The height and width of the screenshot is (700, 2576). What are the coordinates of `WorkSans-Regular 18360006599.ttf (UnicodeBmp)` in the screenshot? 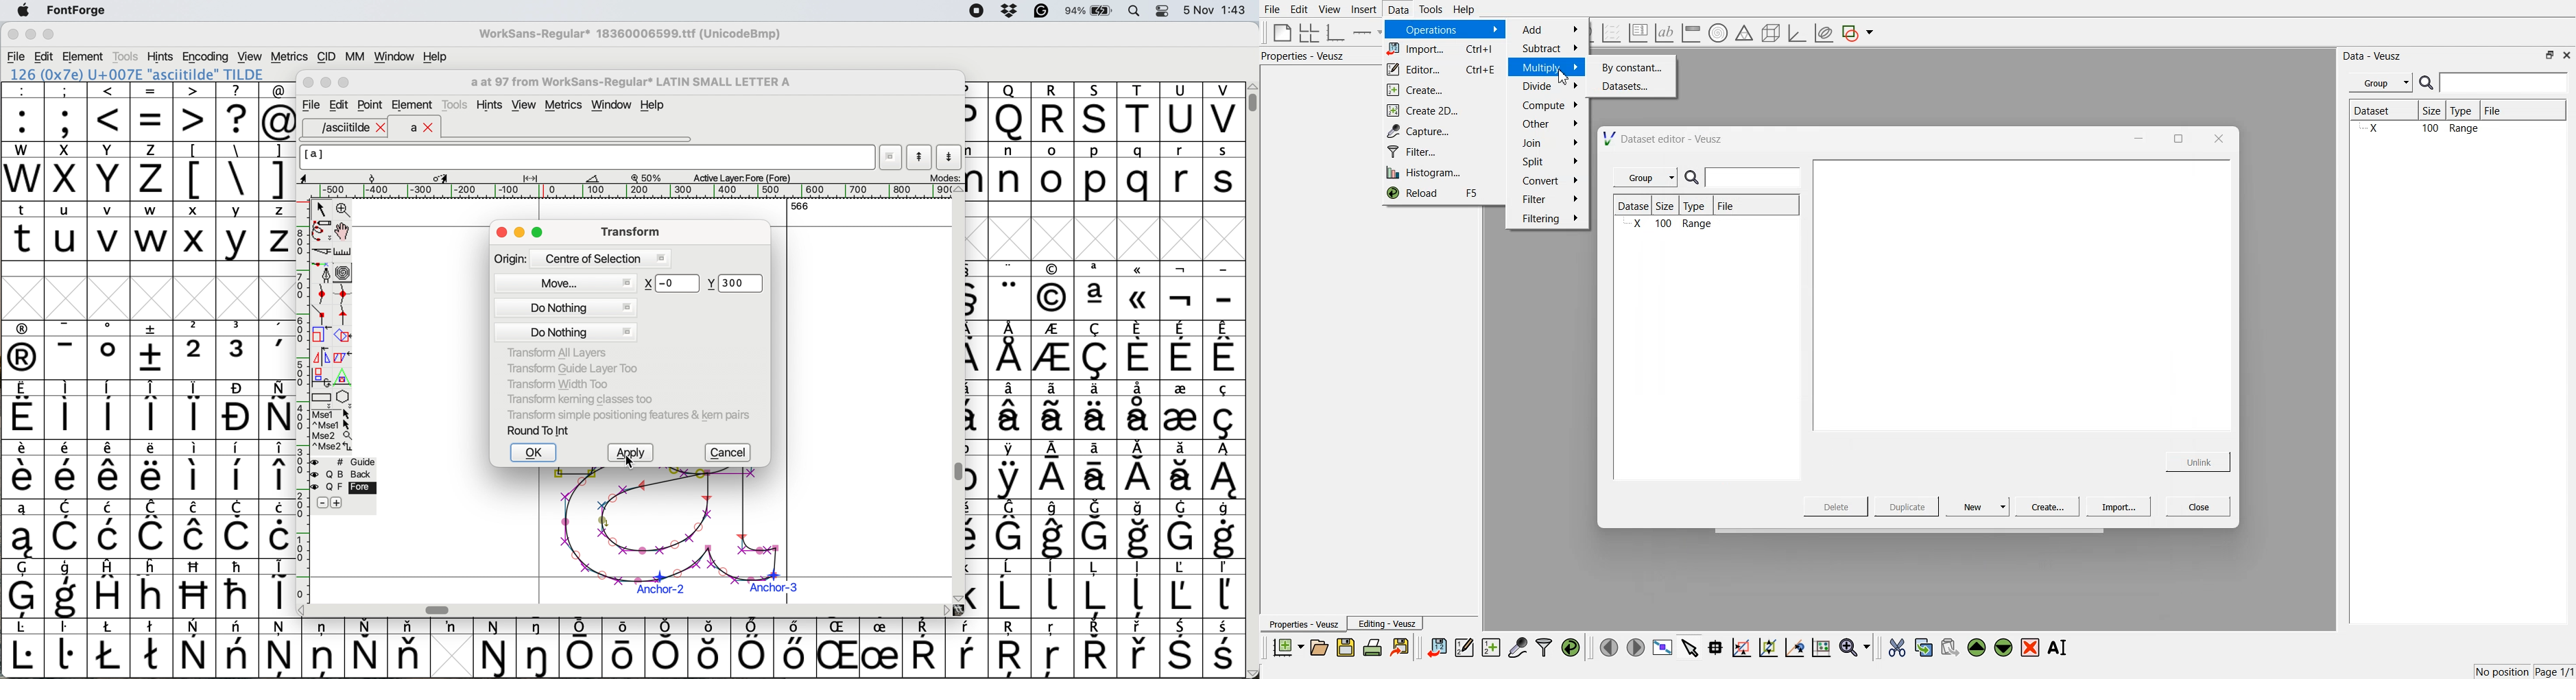 It's located at (630, 36).